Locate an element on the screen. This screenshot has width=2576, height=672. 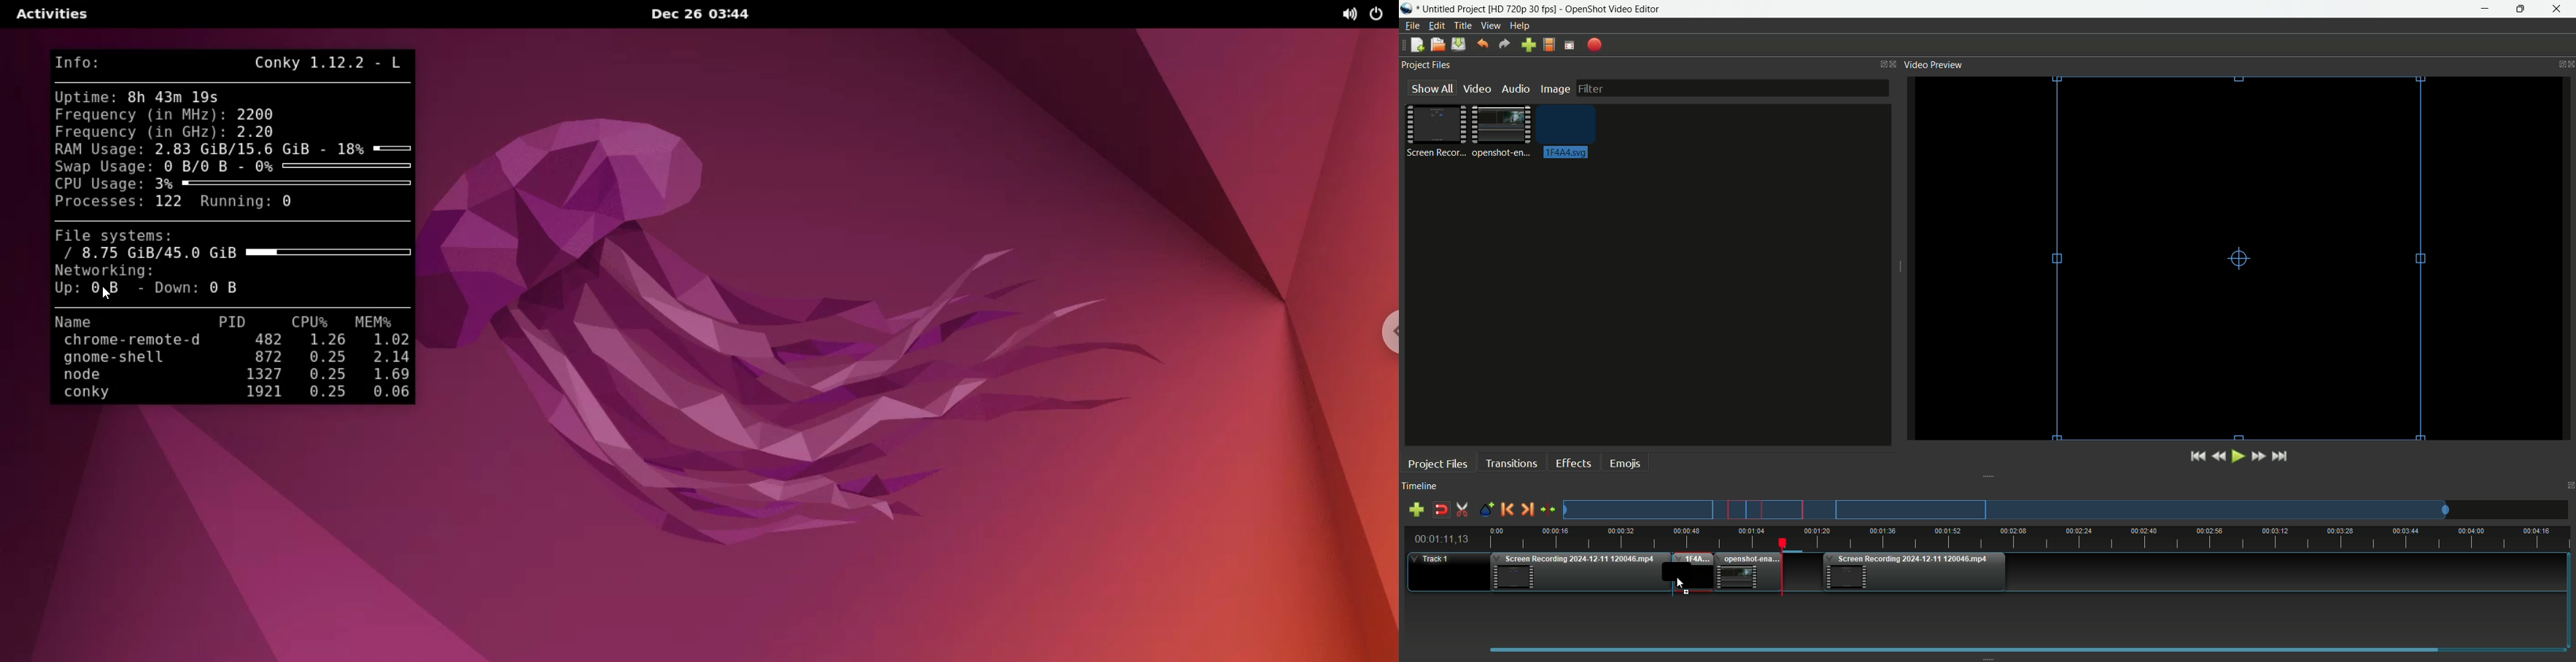
Quick play forward is located at coordinates (2258, 456).